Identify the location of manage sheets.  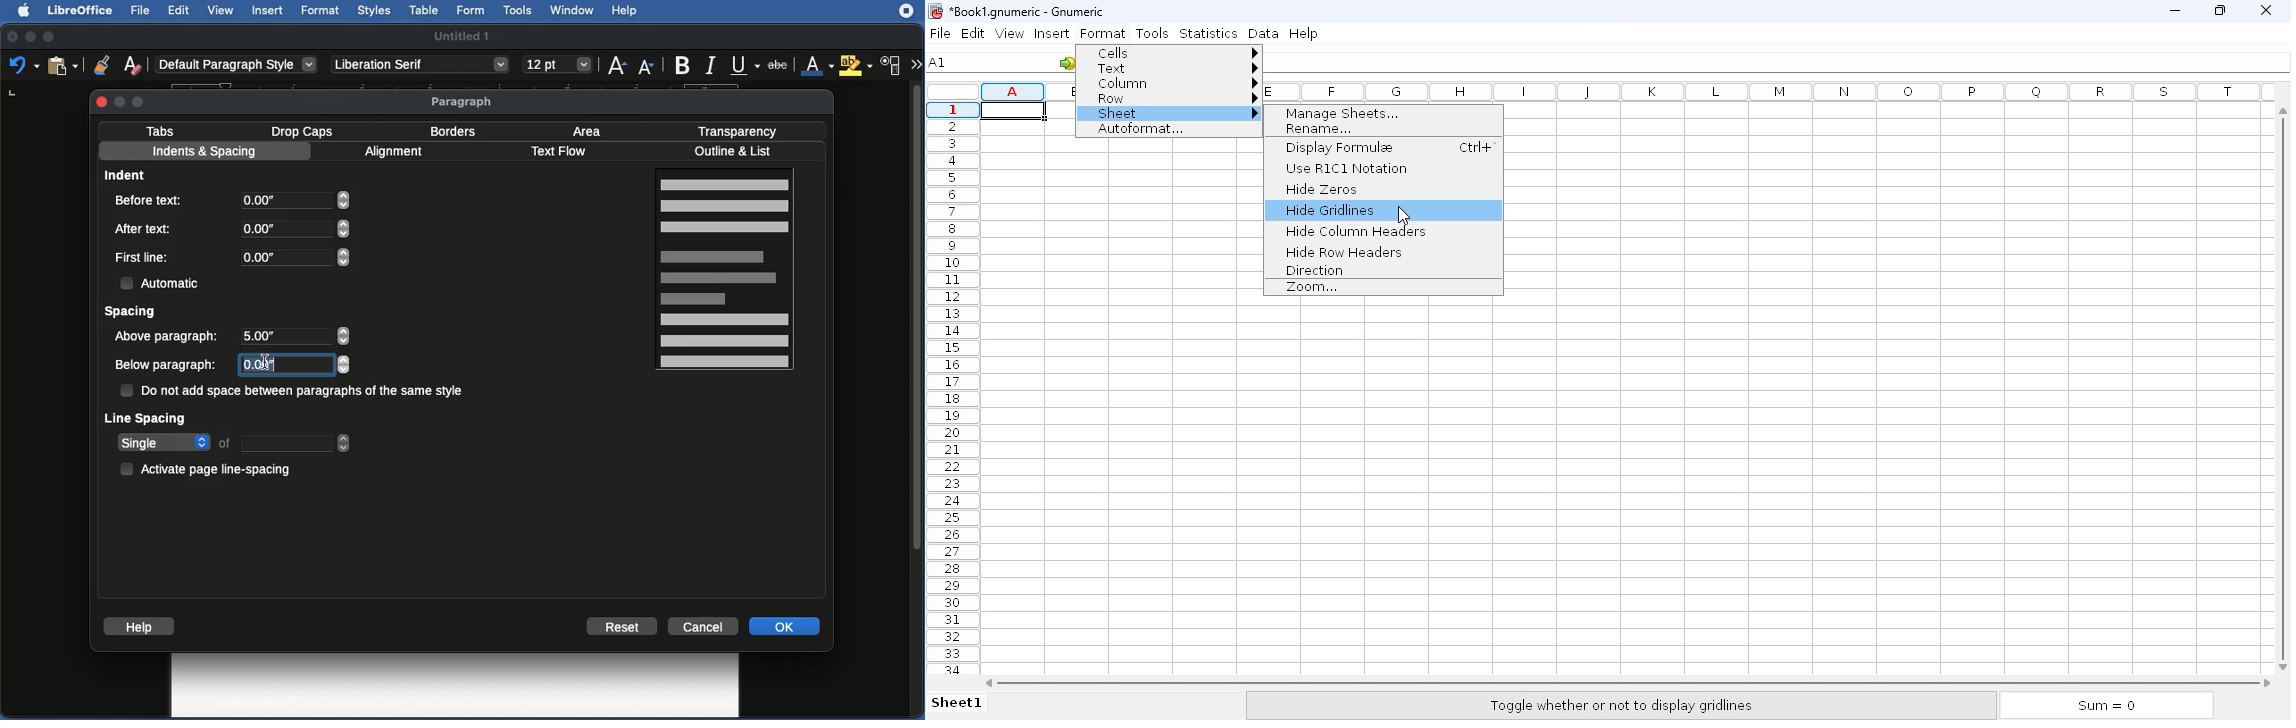
(1341, 114).